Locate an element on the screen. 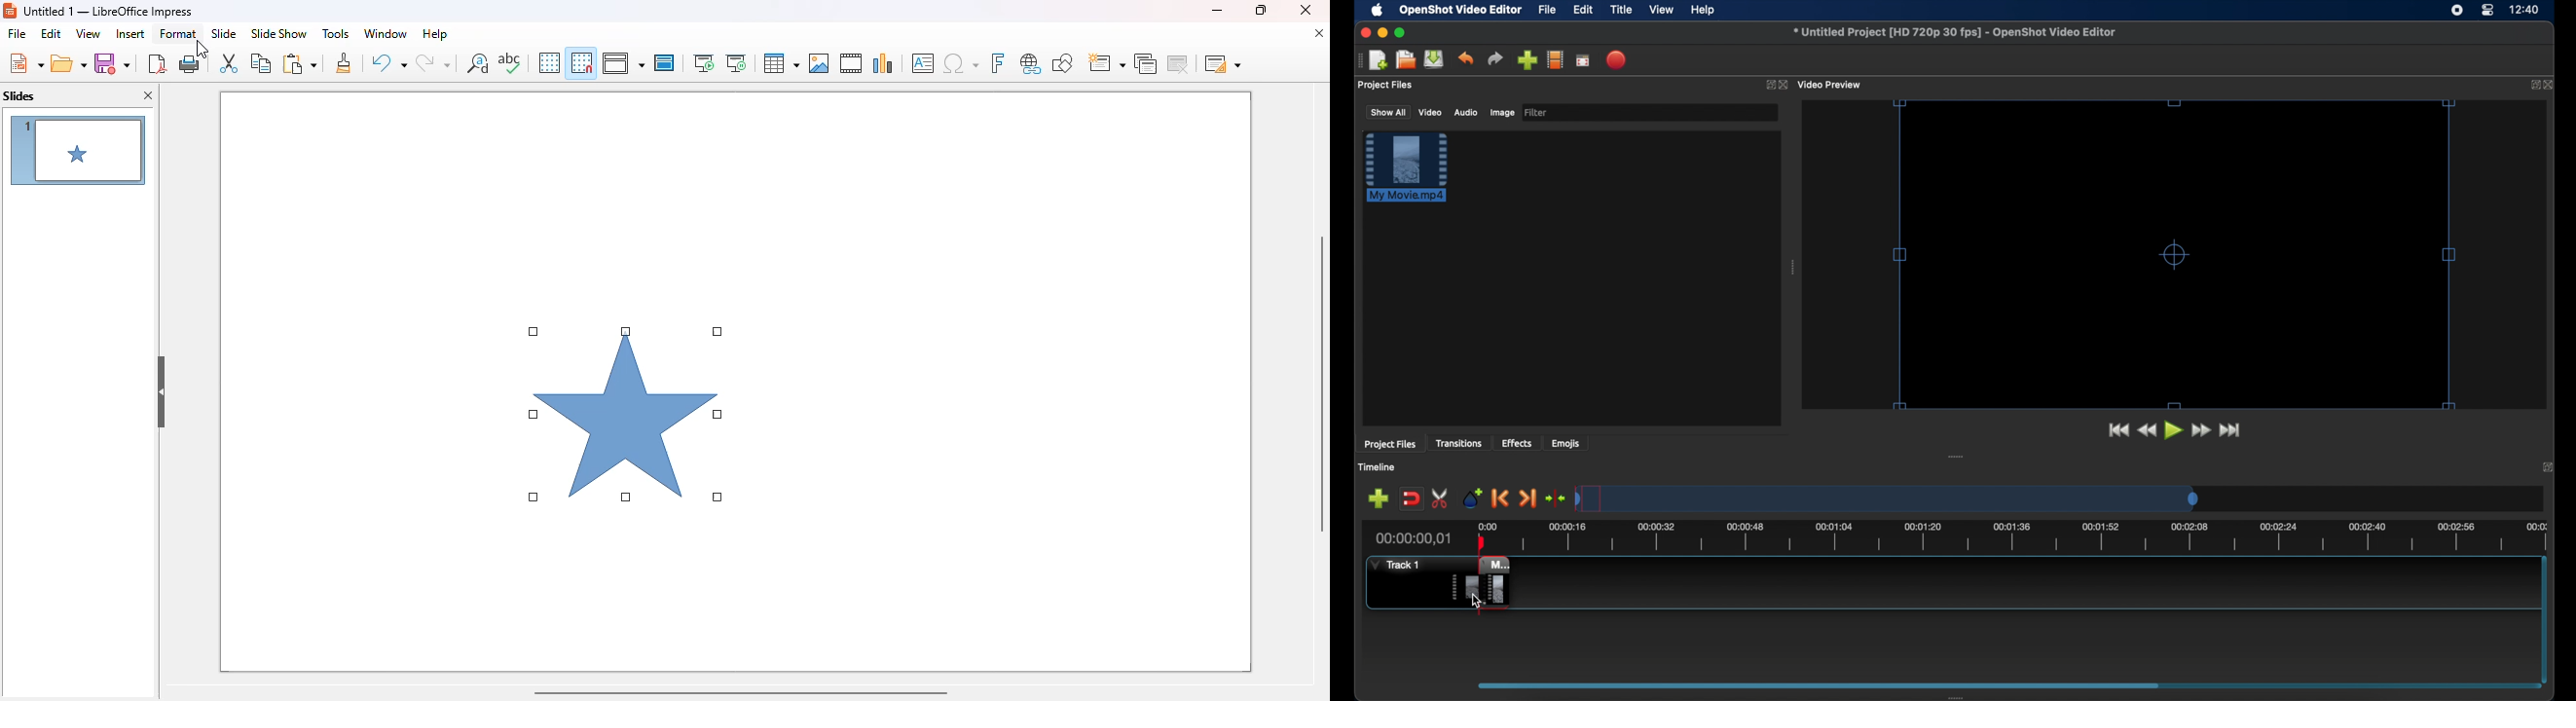 The height and width of the screenshot is (728, 2576). new is located at coordinates (25, 63).